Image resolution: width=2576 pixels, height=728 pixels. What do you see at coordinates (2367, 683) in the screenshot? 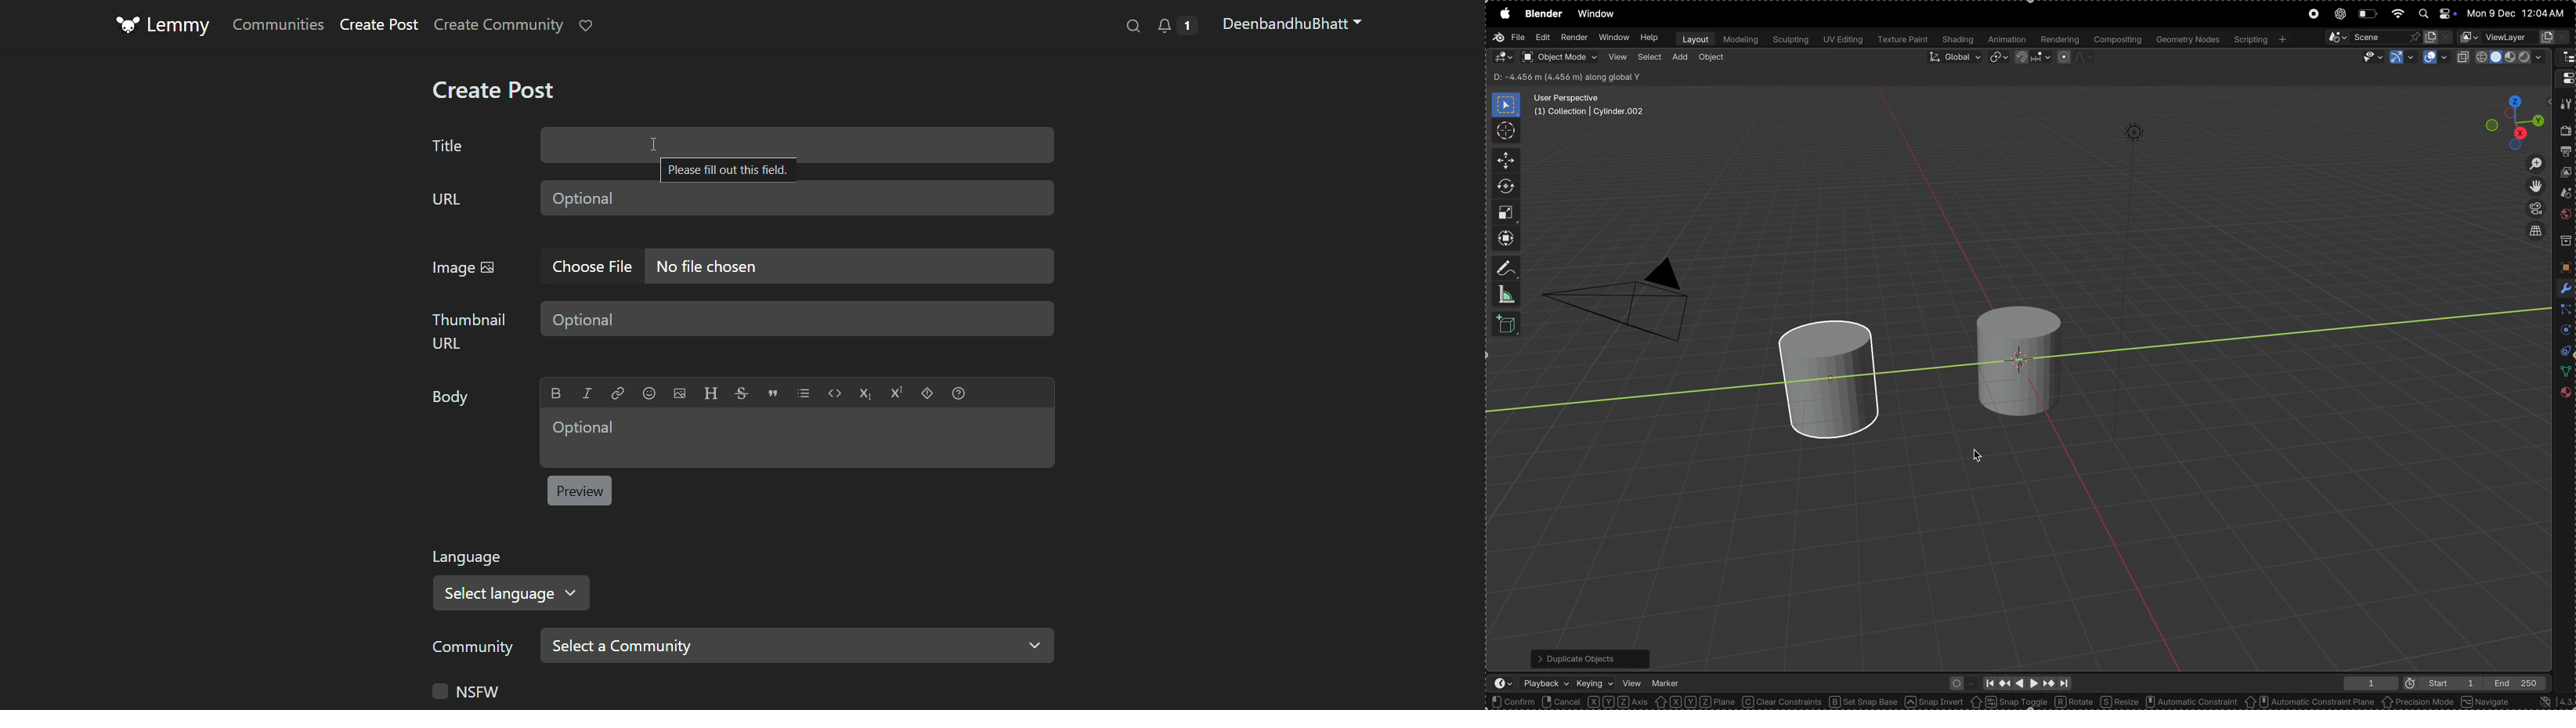
I see `1` at bounding box center [2367, 683].